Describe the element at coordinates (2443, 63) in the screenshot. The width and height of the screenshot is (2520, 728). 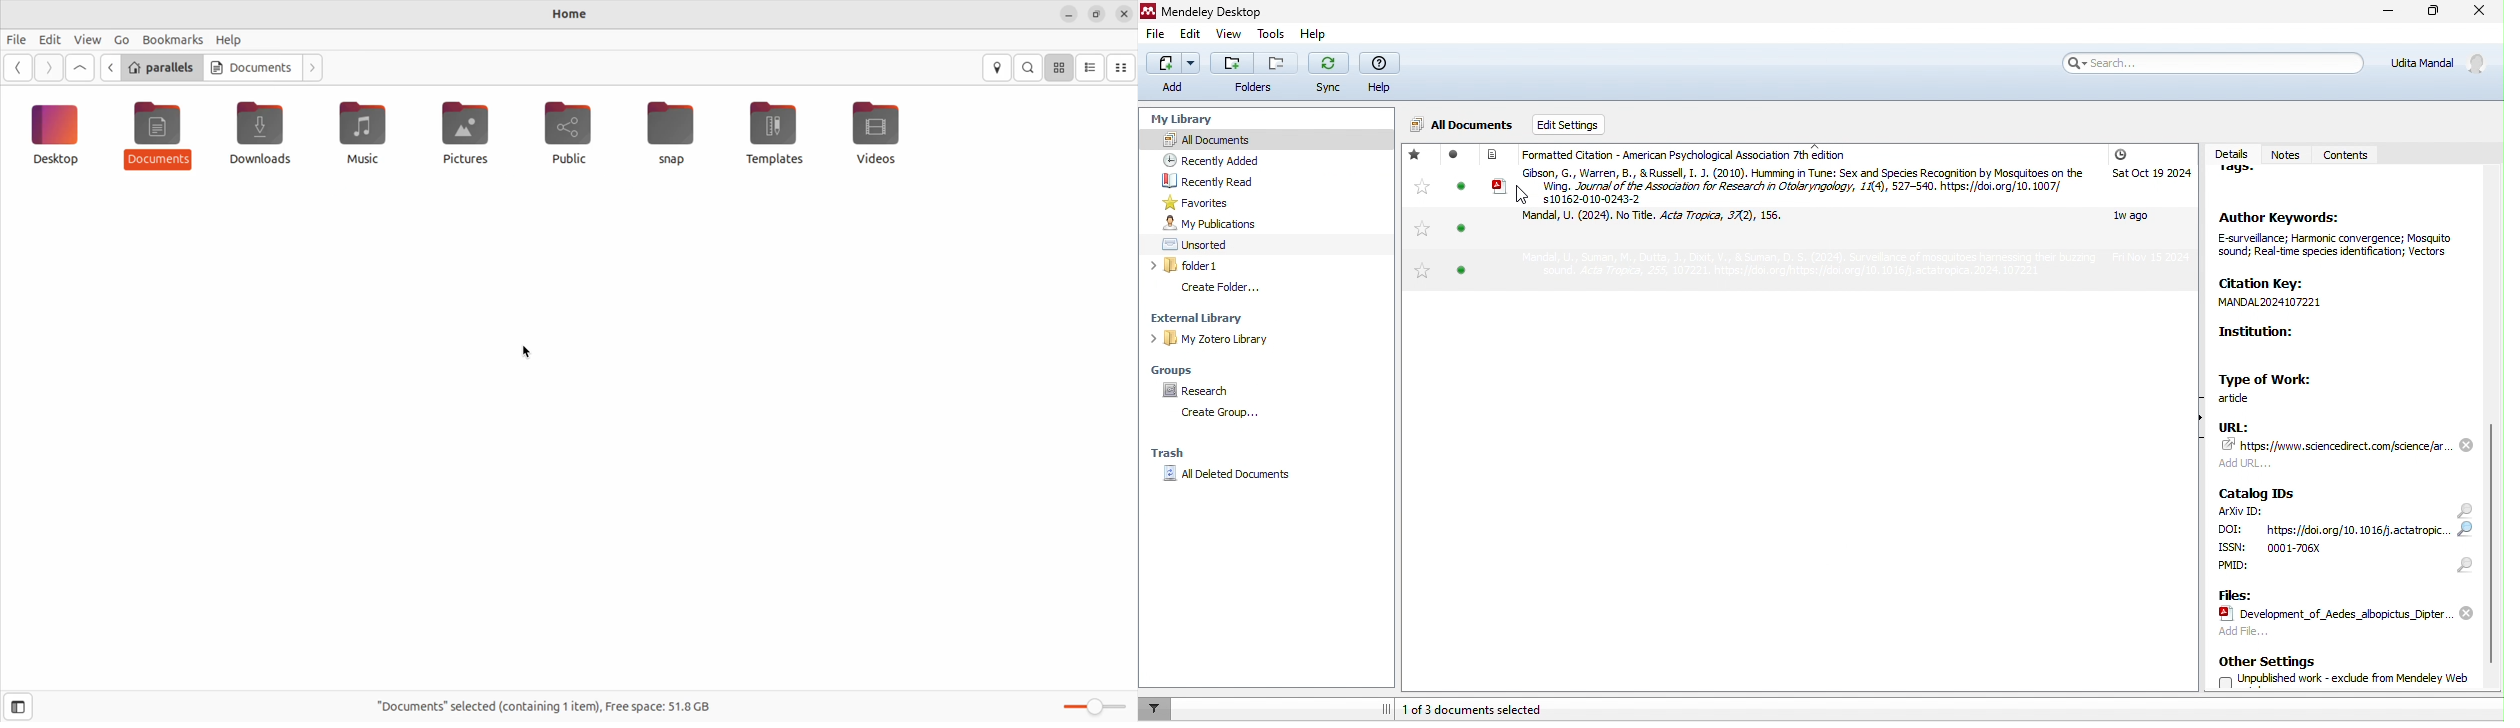
I see `Udita Mandal` at that location.